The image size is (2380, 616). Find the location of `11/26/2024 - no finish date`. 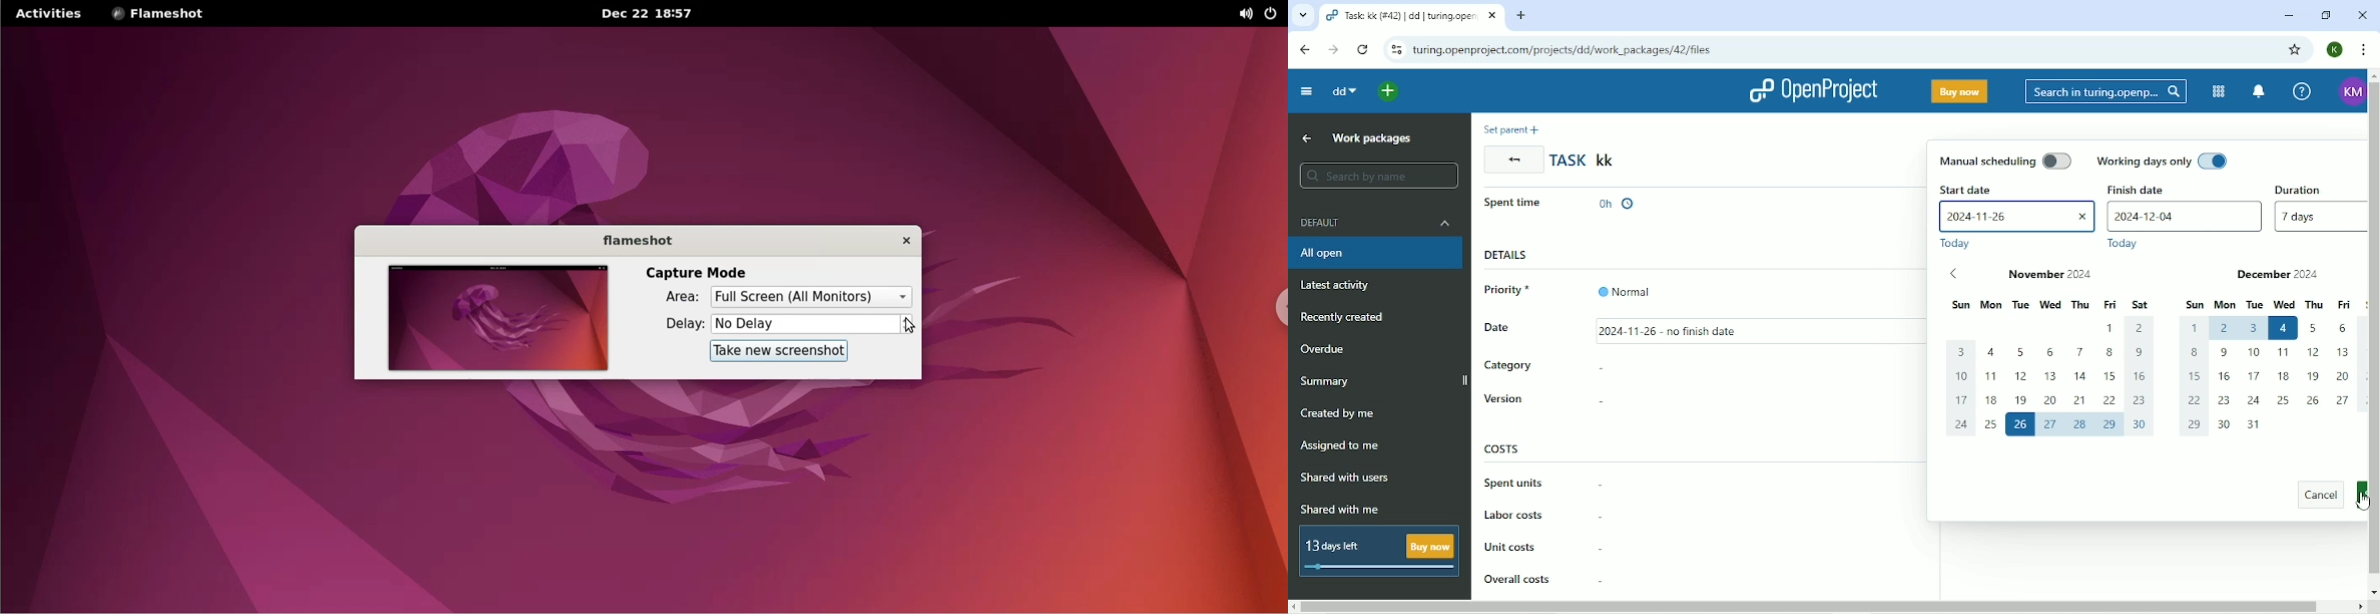

11/26/2024 - no finish date is located at coordinates (1676, 329).